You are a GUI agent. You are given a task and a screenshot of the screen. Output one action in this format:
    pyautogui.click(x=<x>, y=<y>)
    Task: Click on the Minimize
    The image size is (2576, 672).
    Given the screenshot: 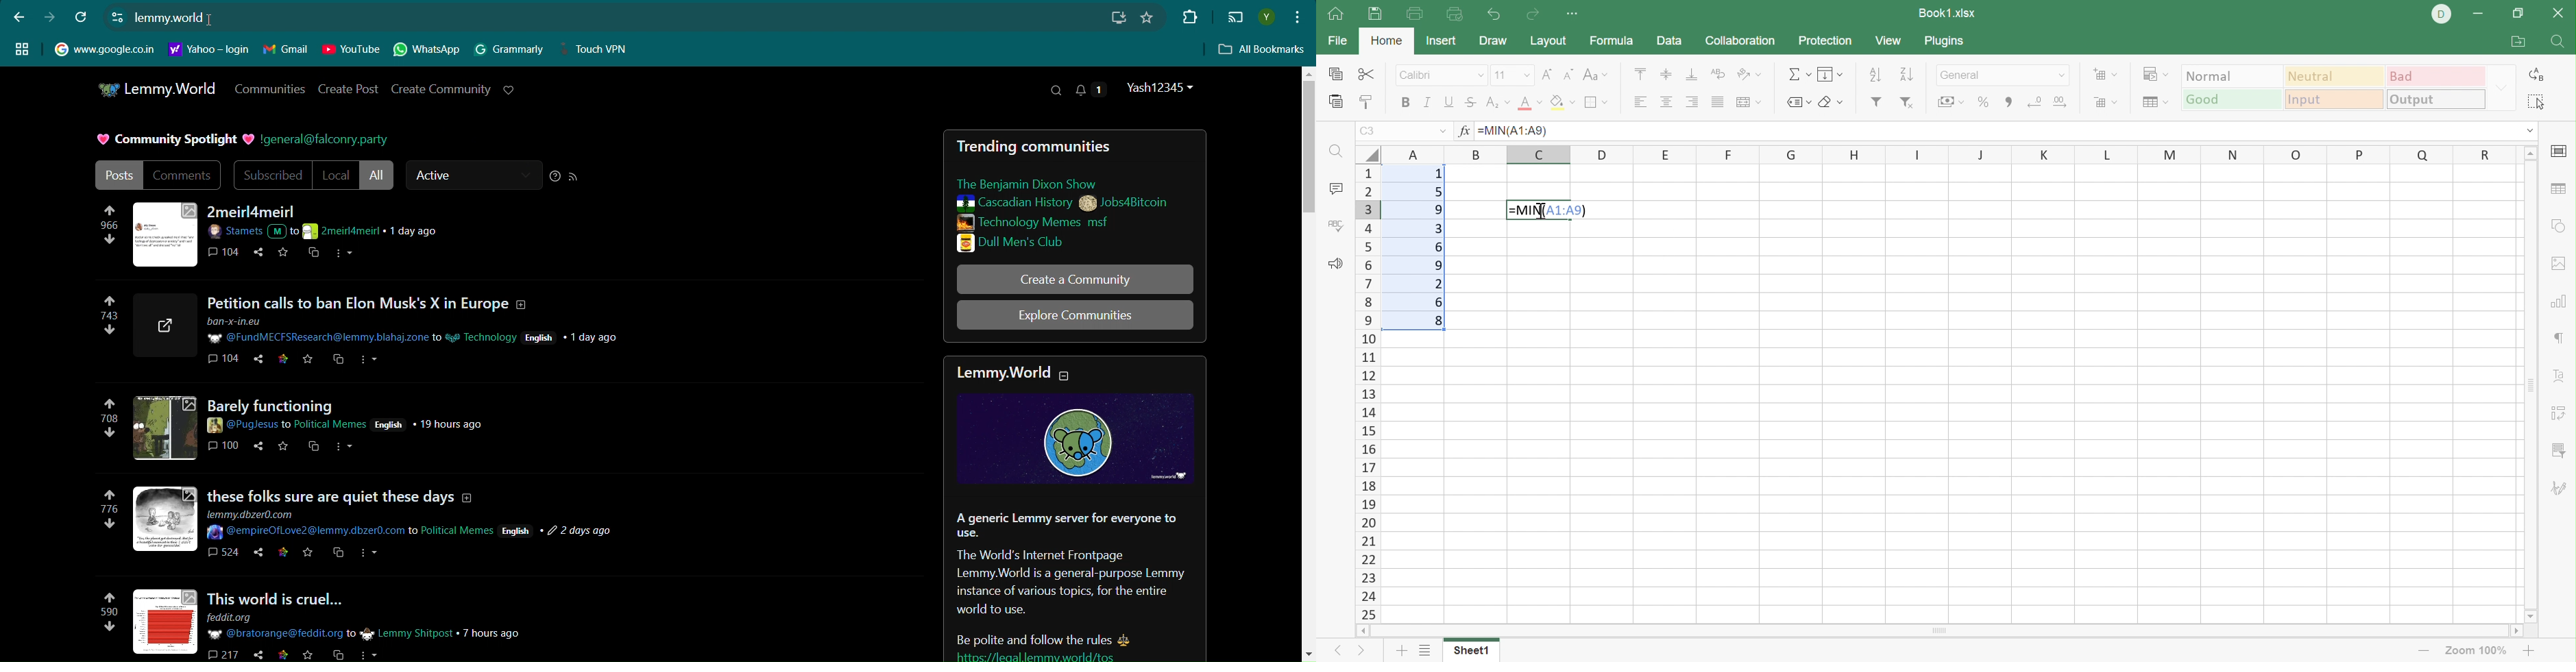 What is the action you would take?
    pyautogui.click(x=2480, y=14)
    